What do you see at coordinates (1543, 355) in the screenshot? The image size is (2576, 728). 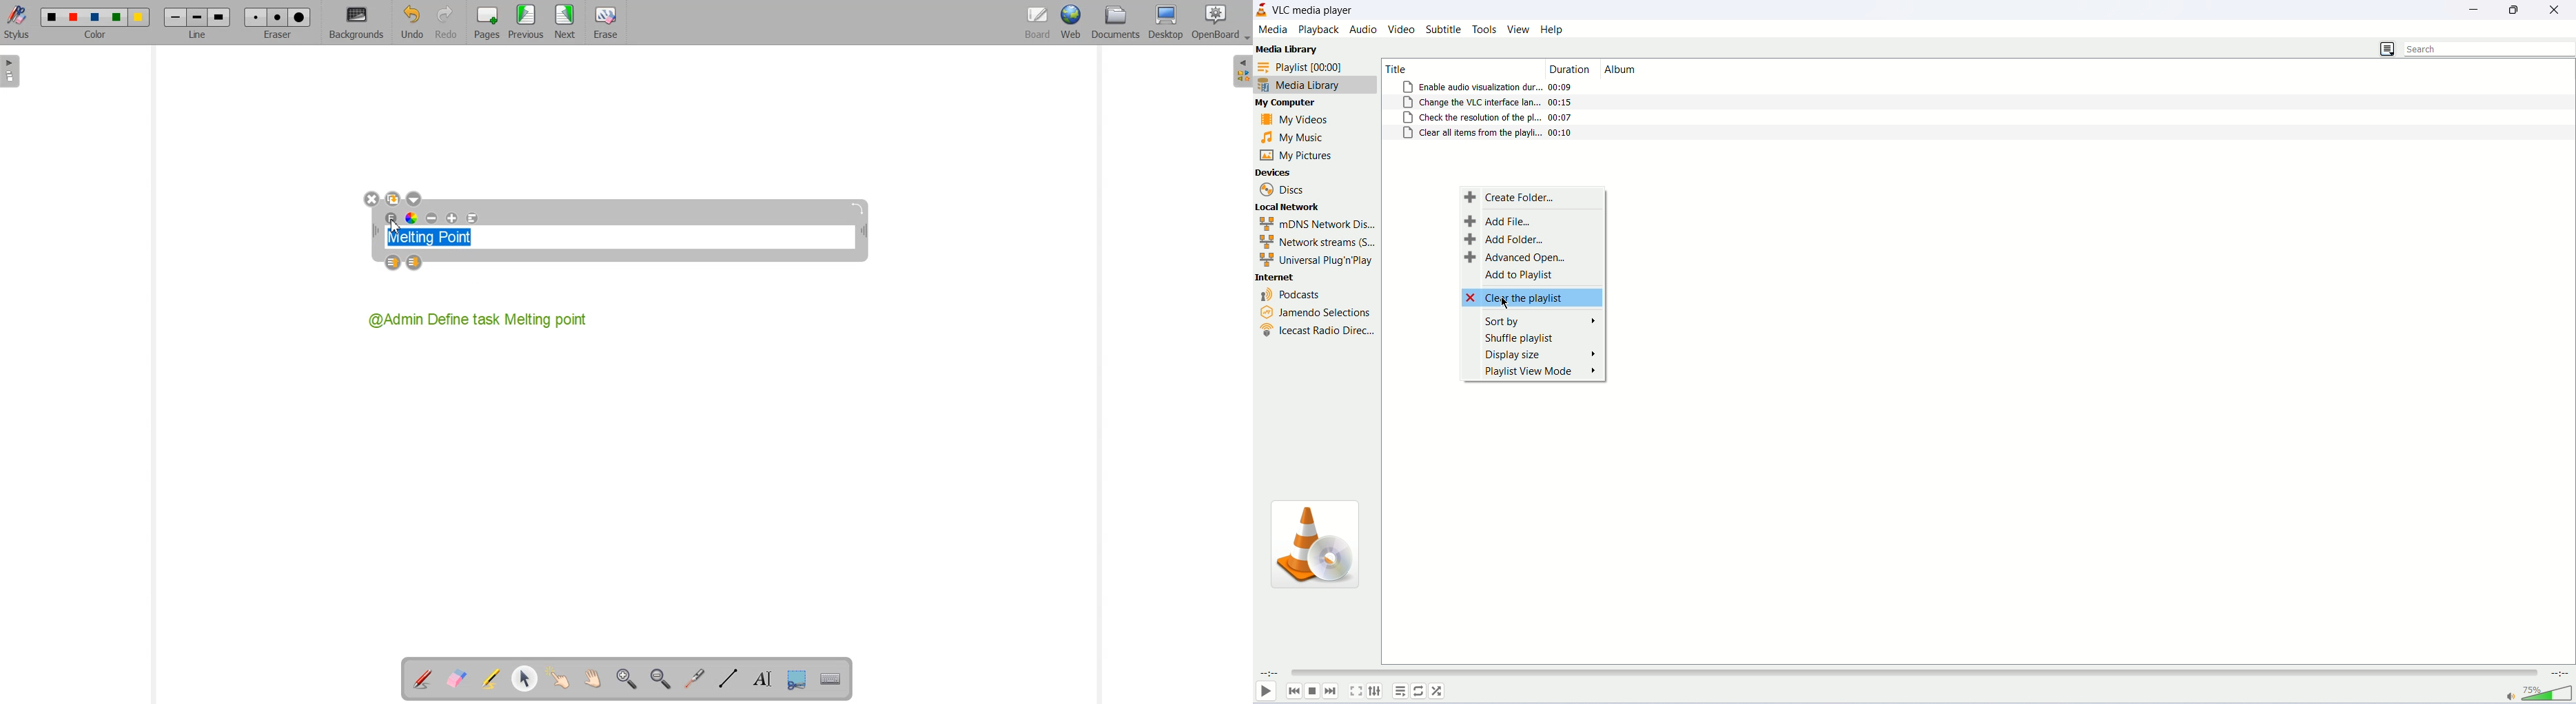 I see `display size` at bounding box center [1543, 355].